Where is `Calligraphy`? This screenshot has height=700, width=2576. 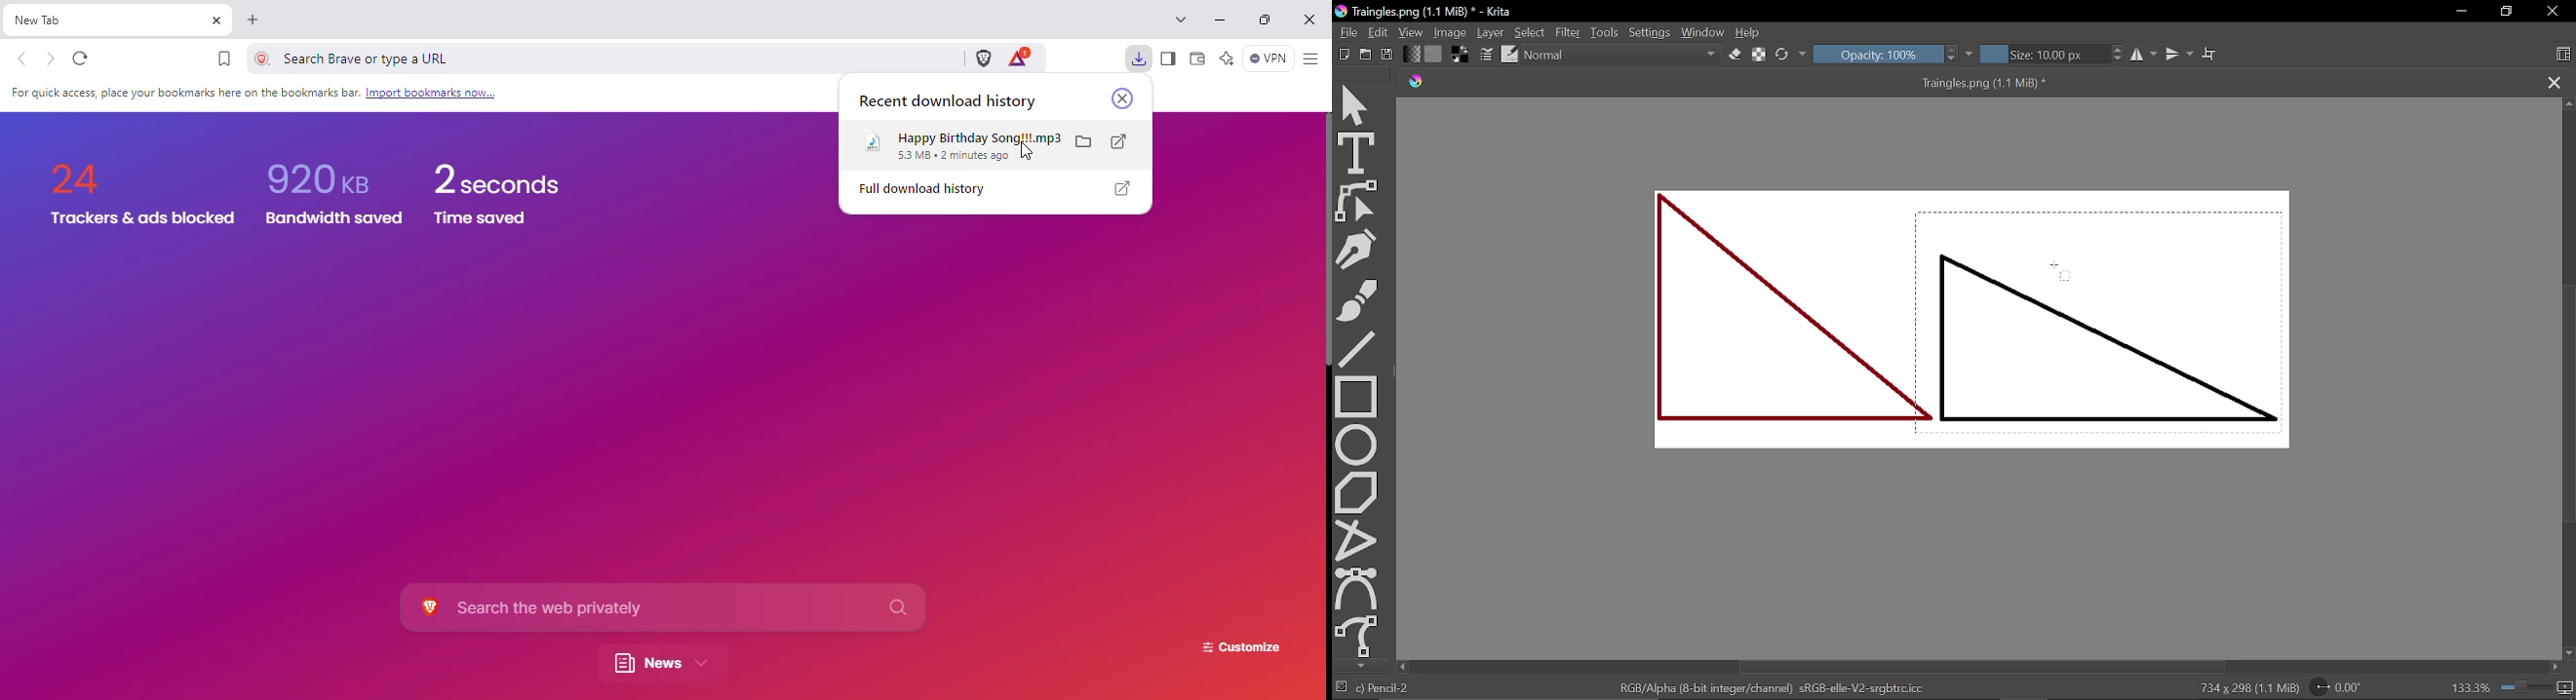
Calligraphy is located at coordinates (1358, 249).